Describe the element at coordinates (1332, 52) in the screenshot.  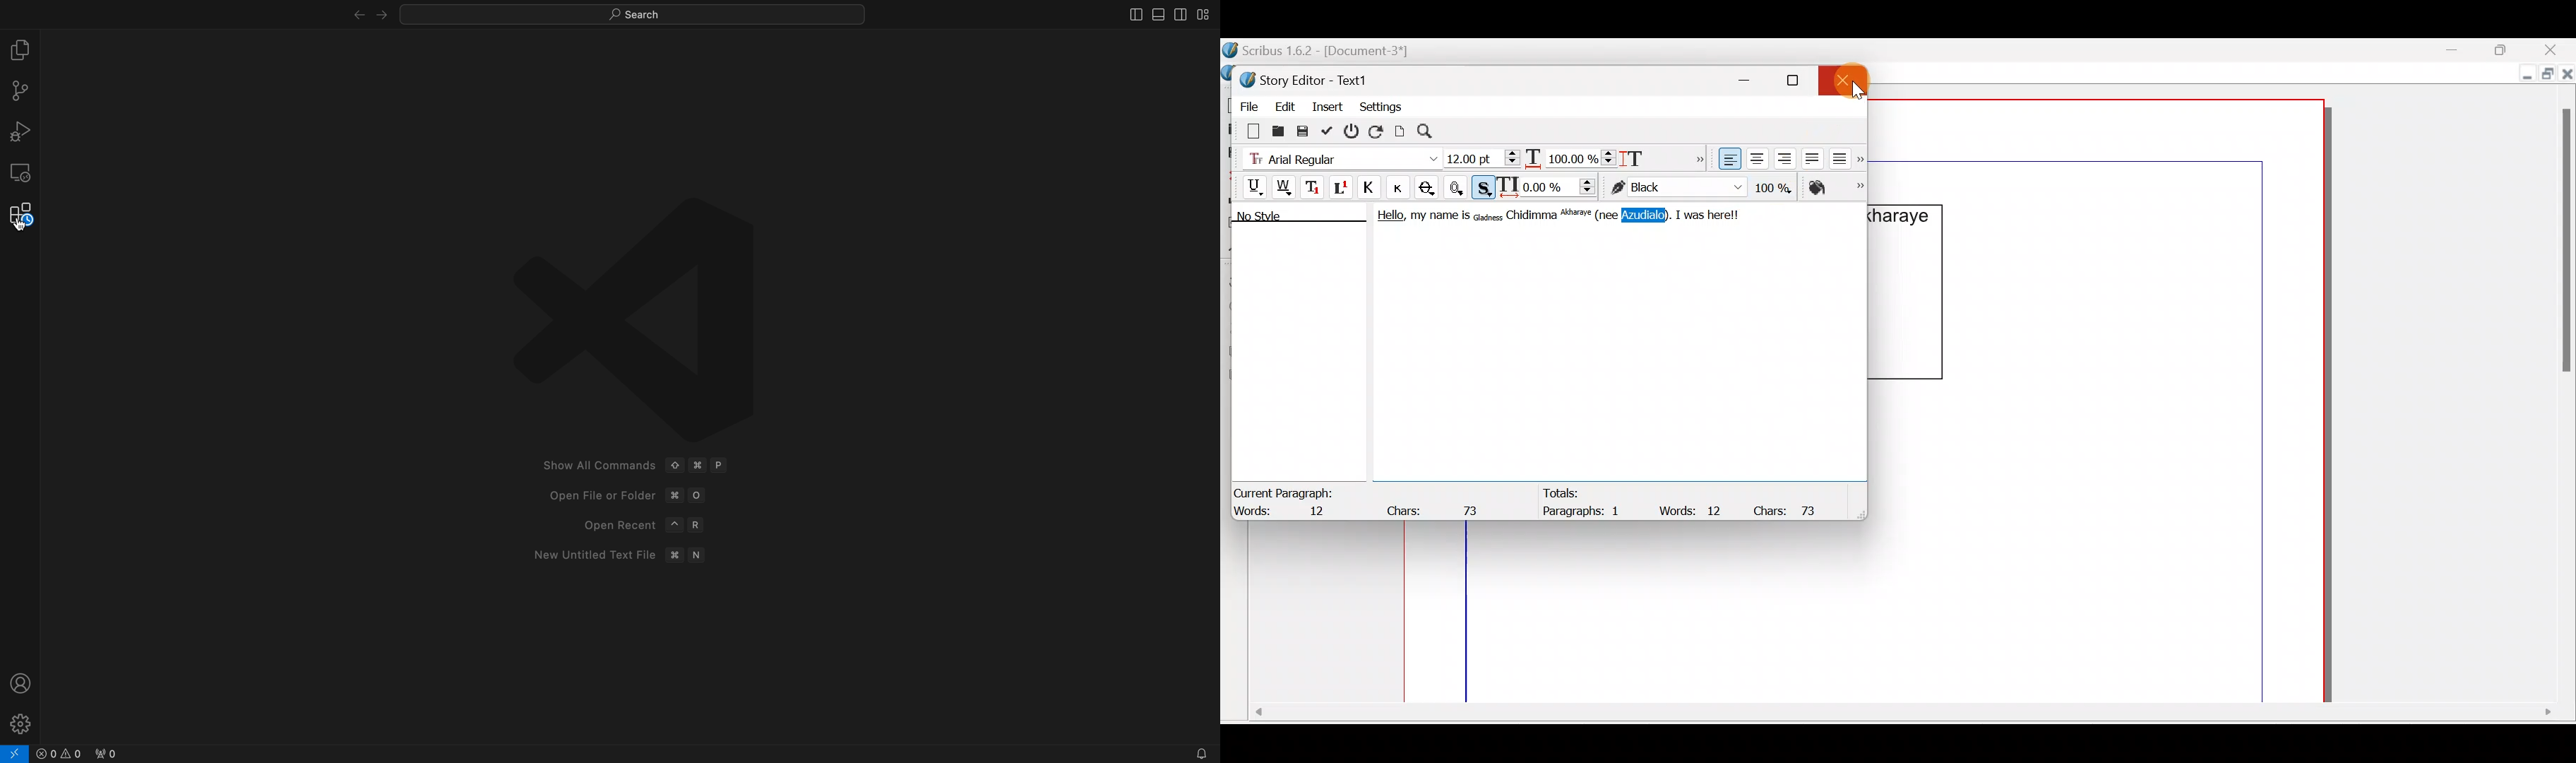
I see `Scribus 1.6.2 - [Document-3*]` at that location.